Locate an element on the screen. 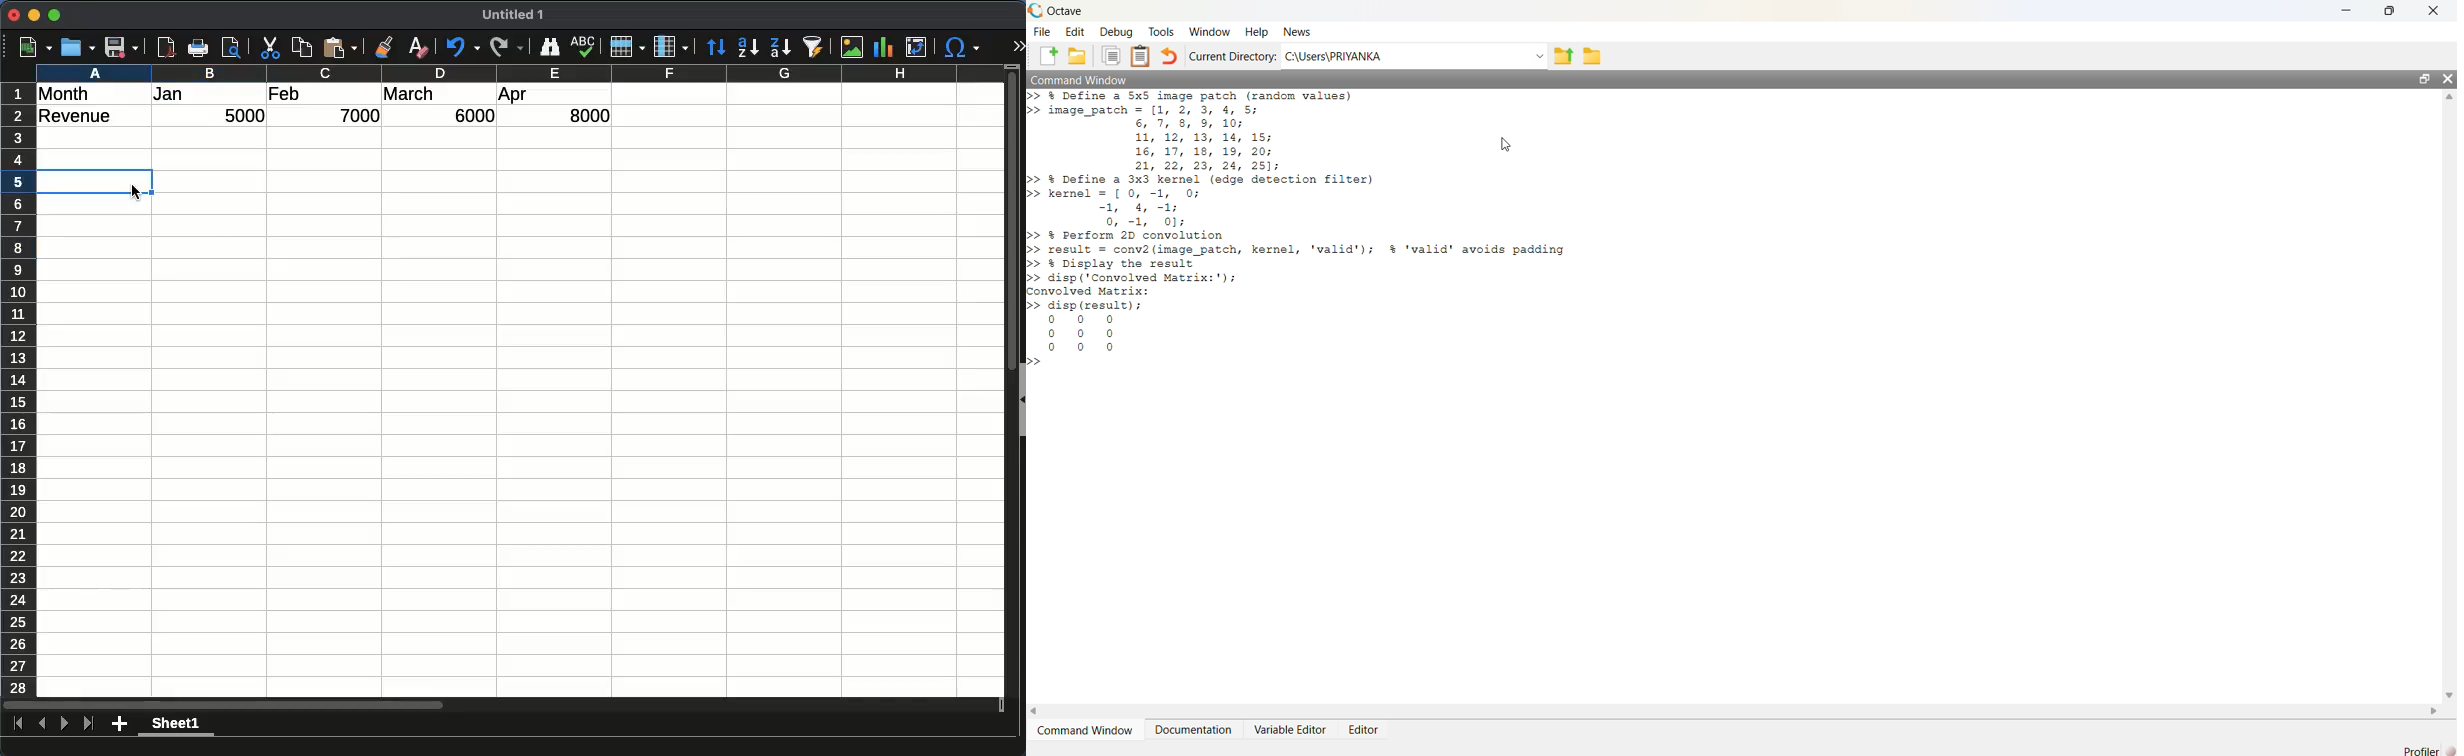 The height and width of the screenshot is (756, 2464). save is located at coordinates (121, 47).